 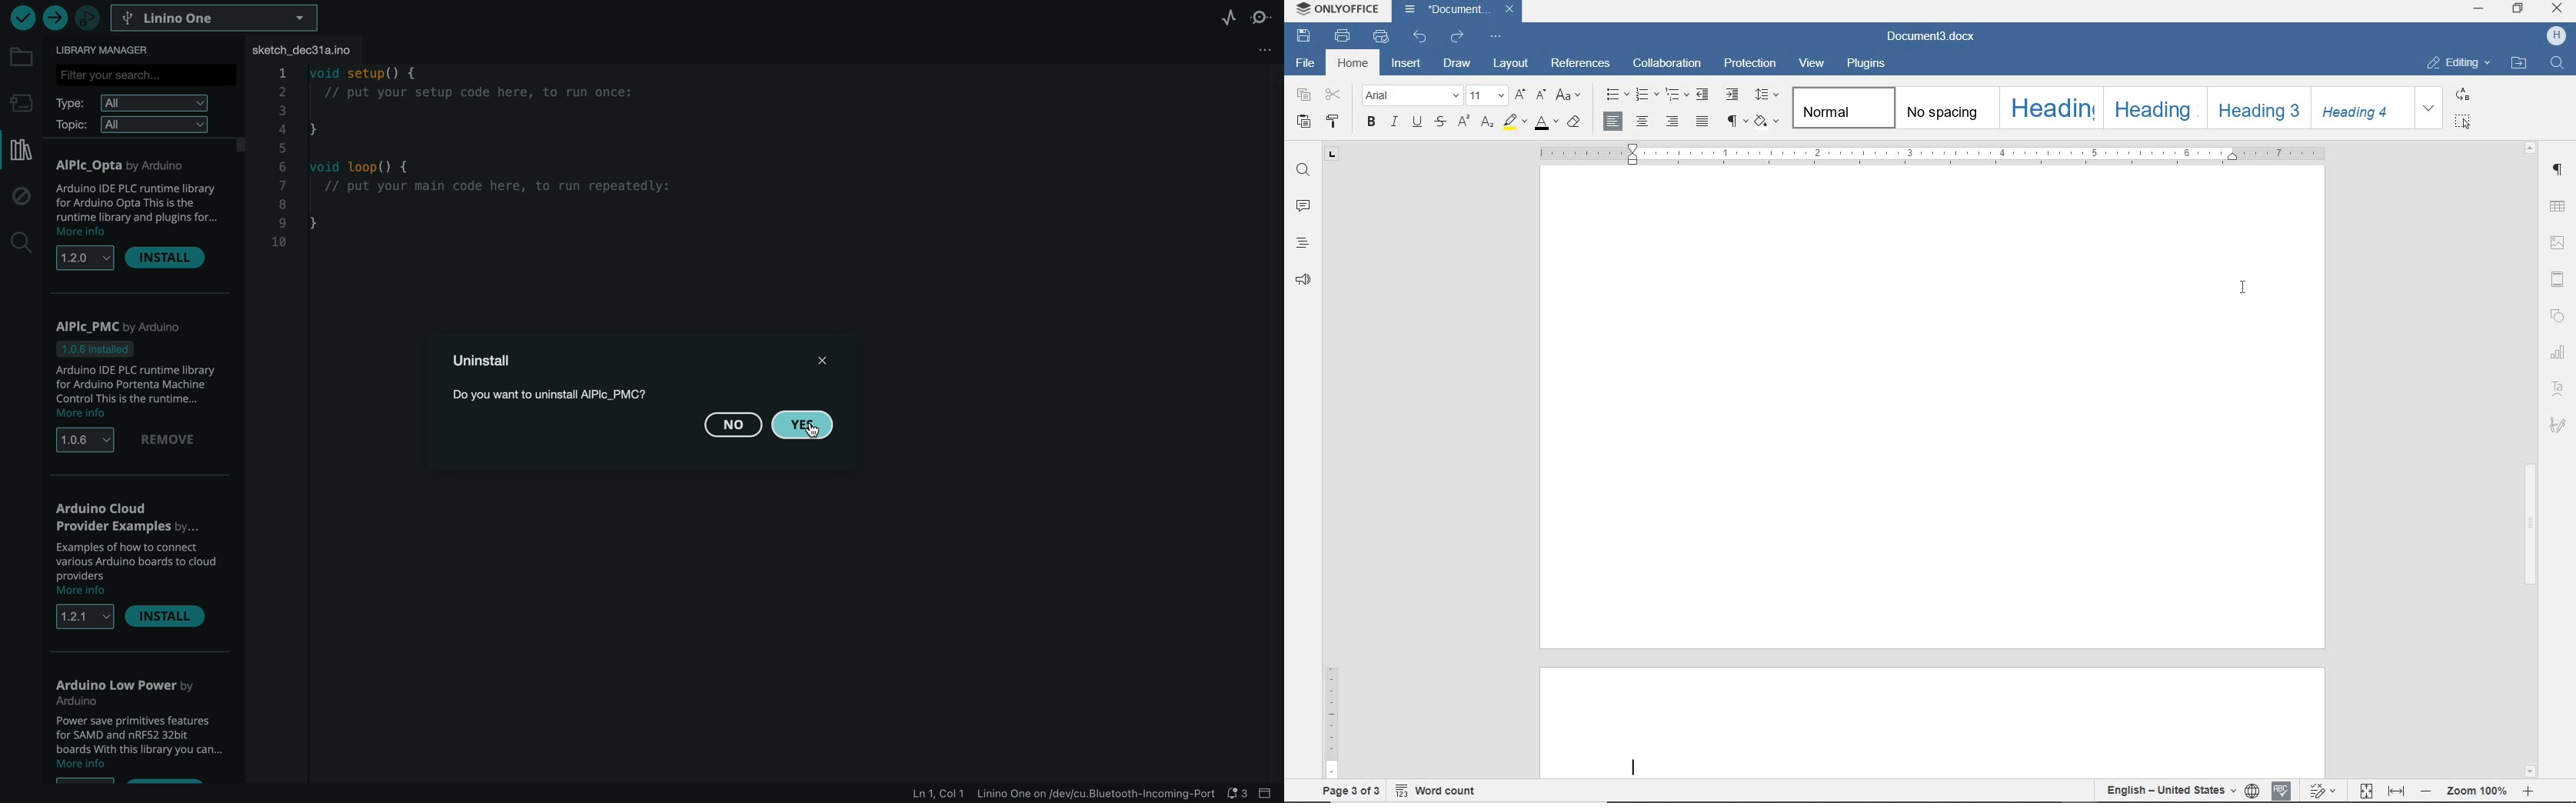 What do you see at coordinates (1612, 121) in the screenshot?
I see `ALIGN LEFT` at bounding box center [1612, 121].